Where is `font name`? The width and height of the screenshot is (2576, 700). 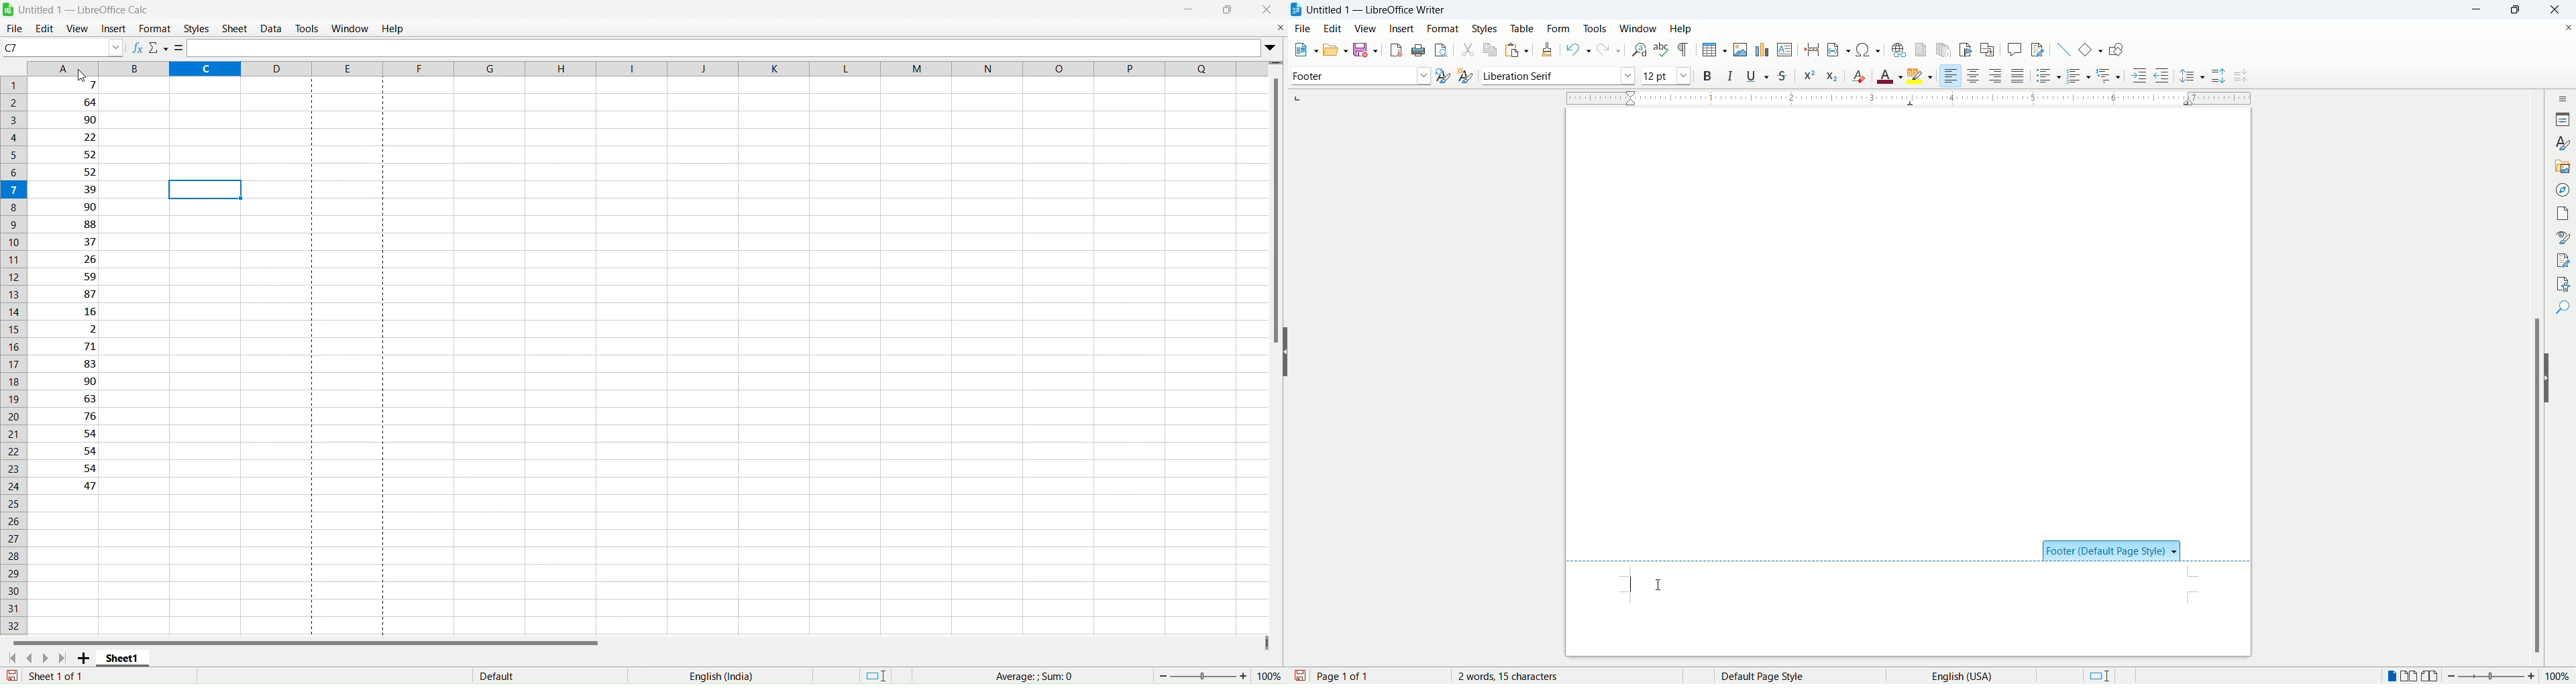
font name is located at coordinates (1558, 76).